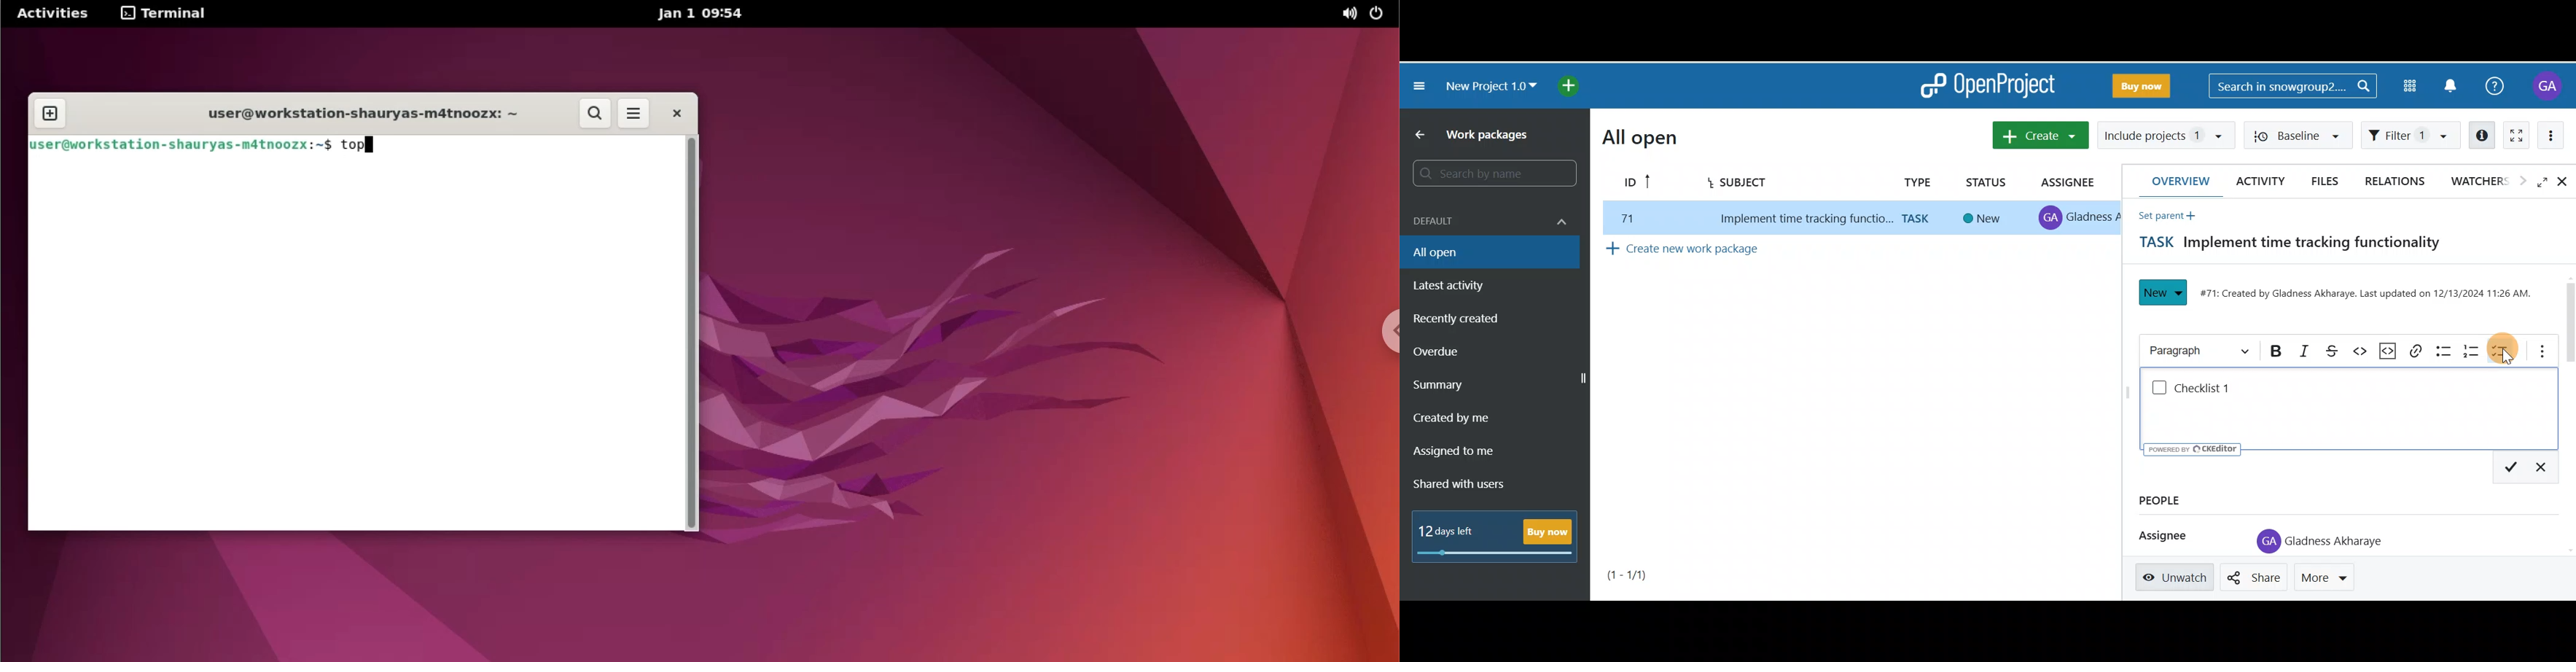 The width and height of the screenshot is (2576, 672). What do you see at coordinates (2534, 183) in the screenshot?
I see `Open fullscreen view` at bounding box center [2534, 183].